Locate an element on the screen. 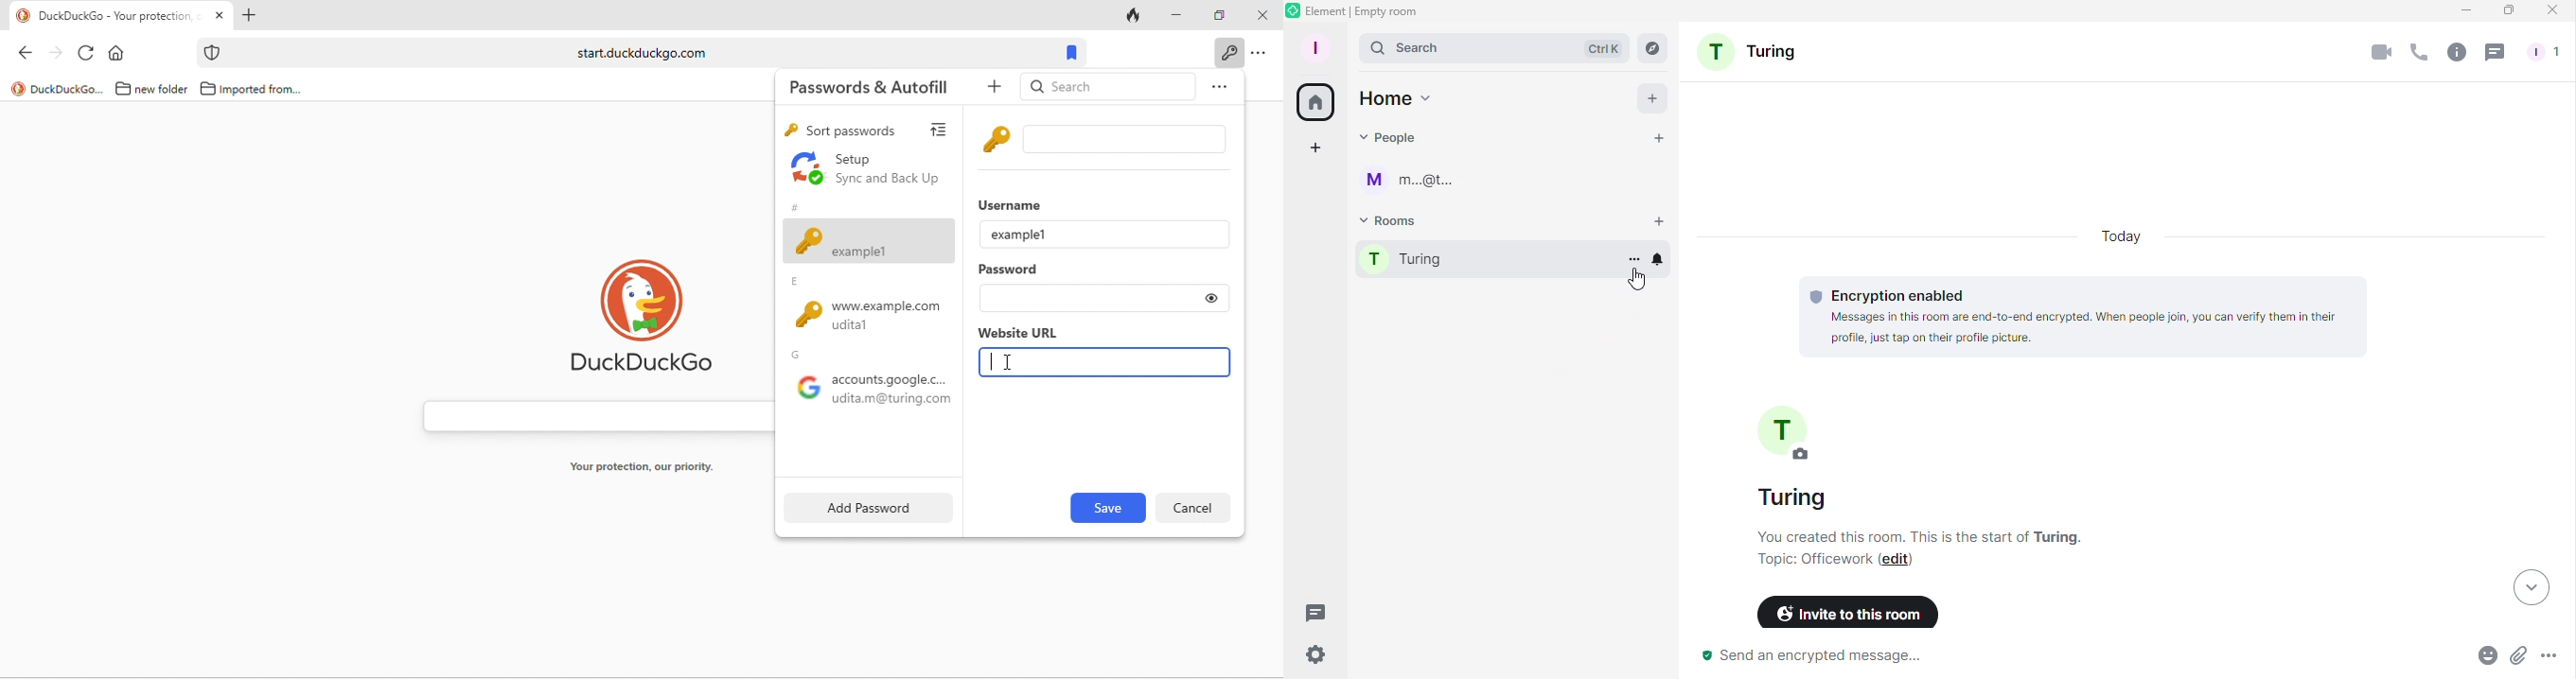  Room info is located at coordinates (2453, 56).